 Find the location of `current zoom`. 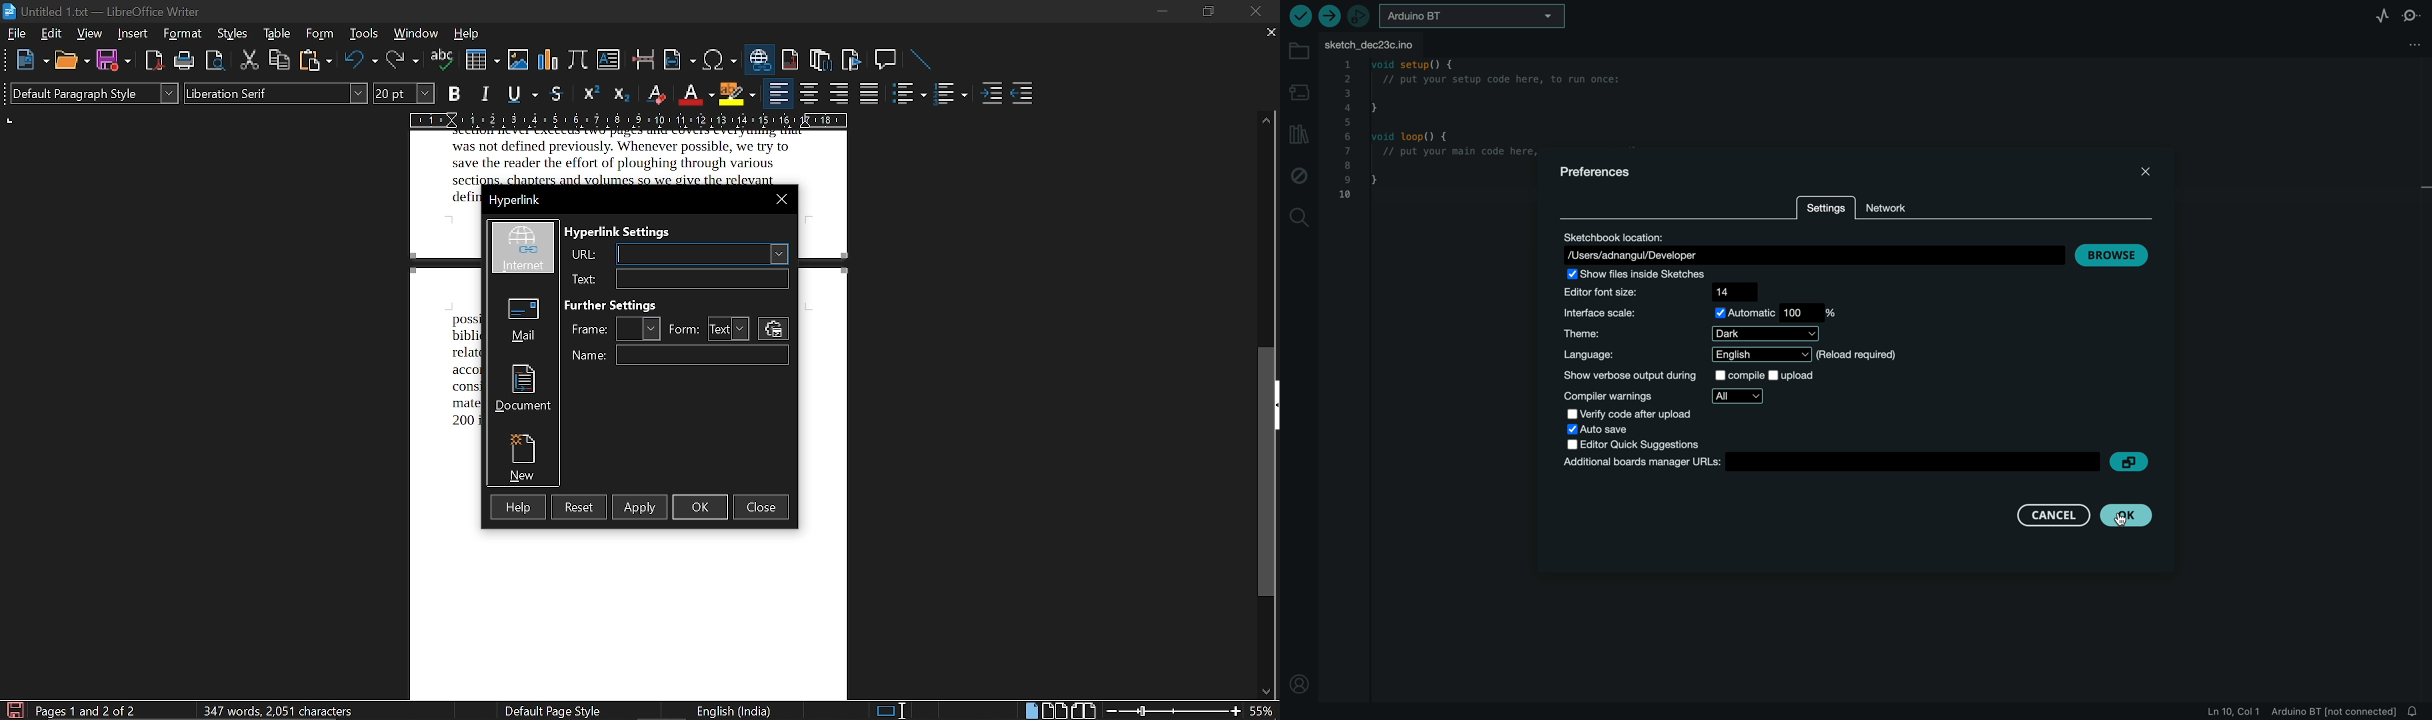

current zoom is located at coordinates (1265, 712).